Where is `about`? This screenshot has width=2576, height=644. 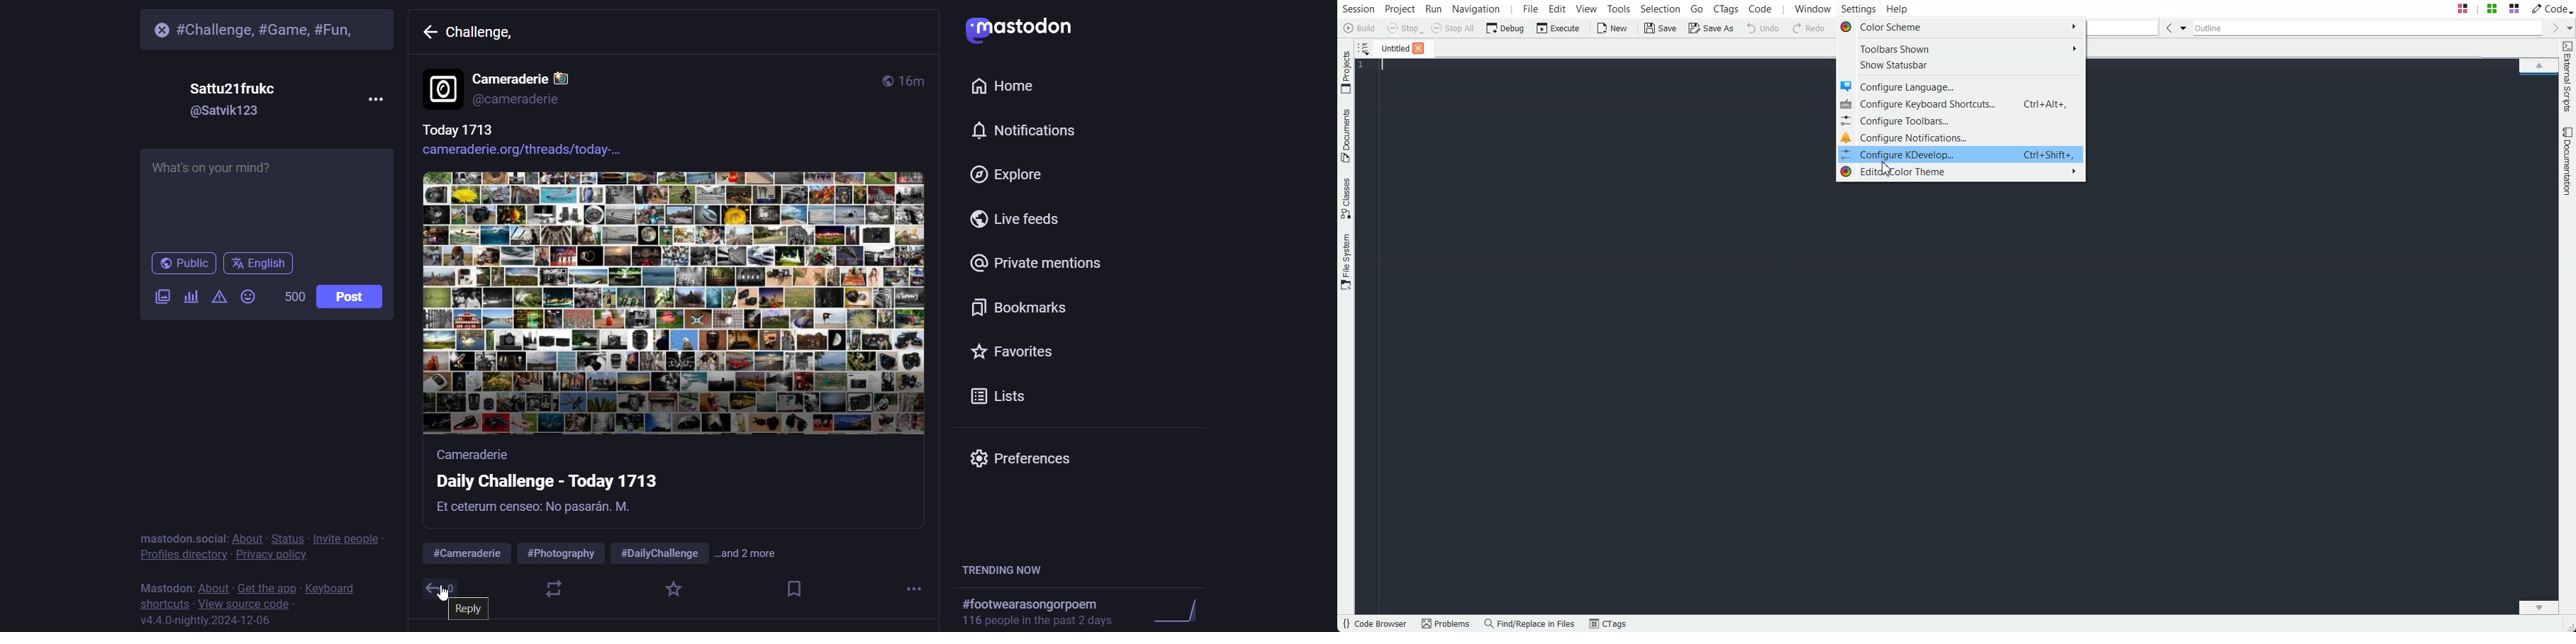
about is located at coordinates (247, 534).